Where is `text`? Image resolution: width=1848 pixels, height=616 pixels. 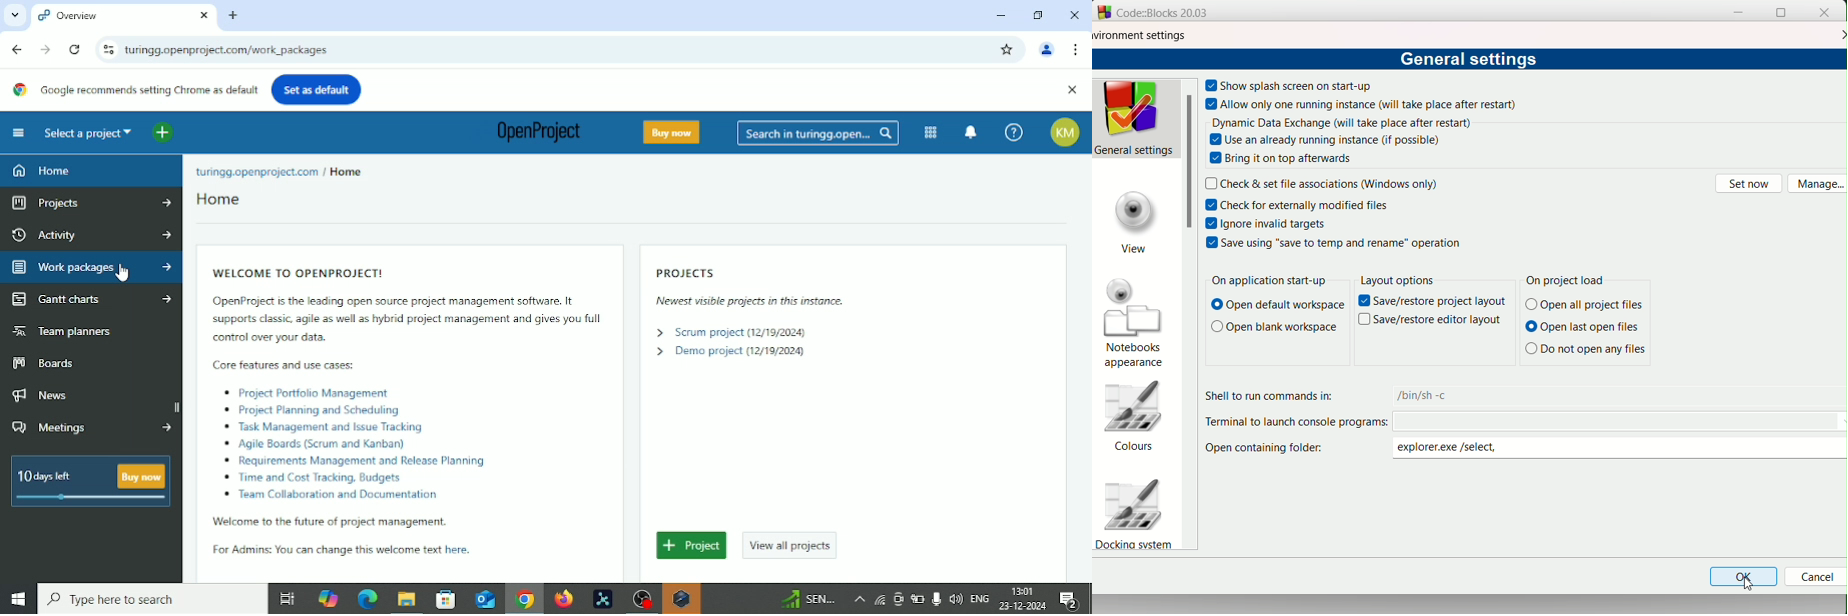 text is located at coordinates (1342, 139).